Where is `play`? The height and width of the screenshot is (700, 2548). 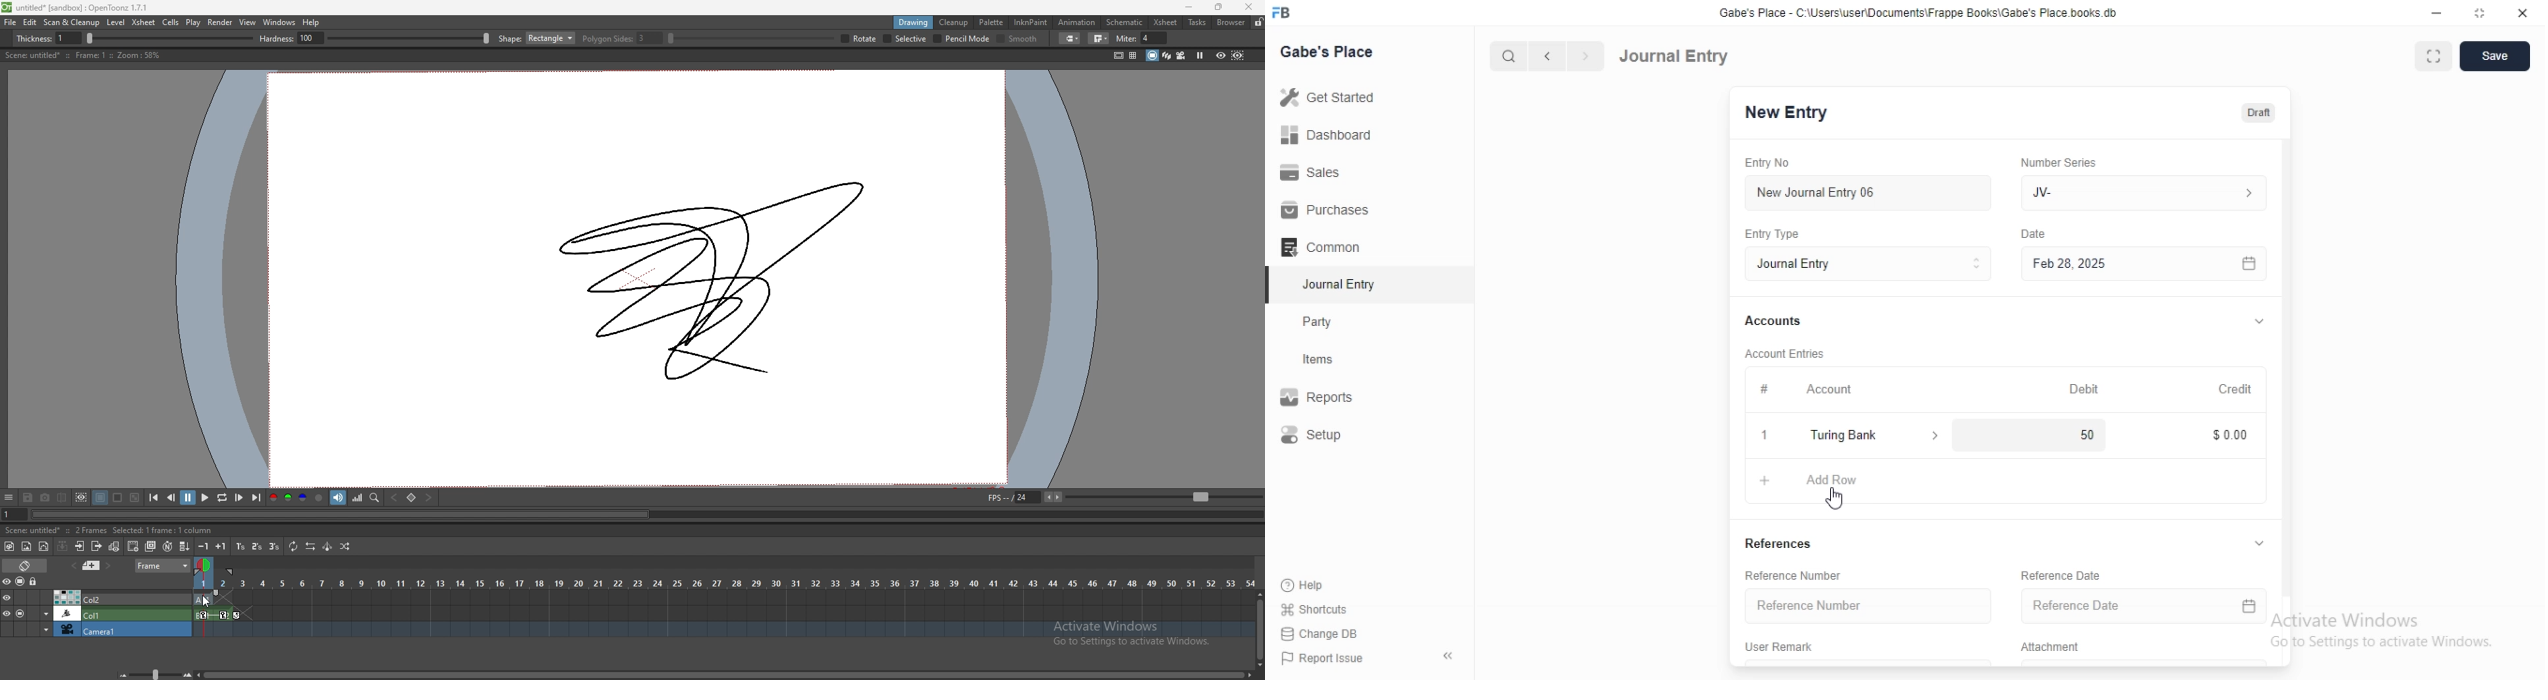 play is located at coordinates (194, 22).